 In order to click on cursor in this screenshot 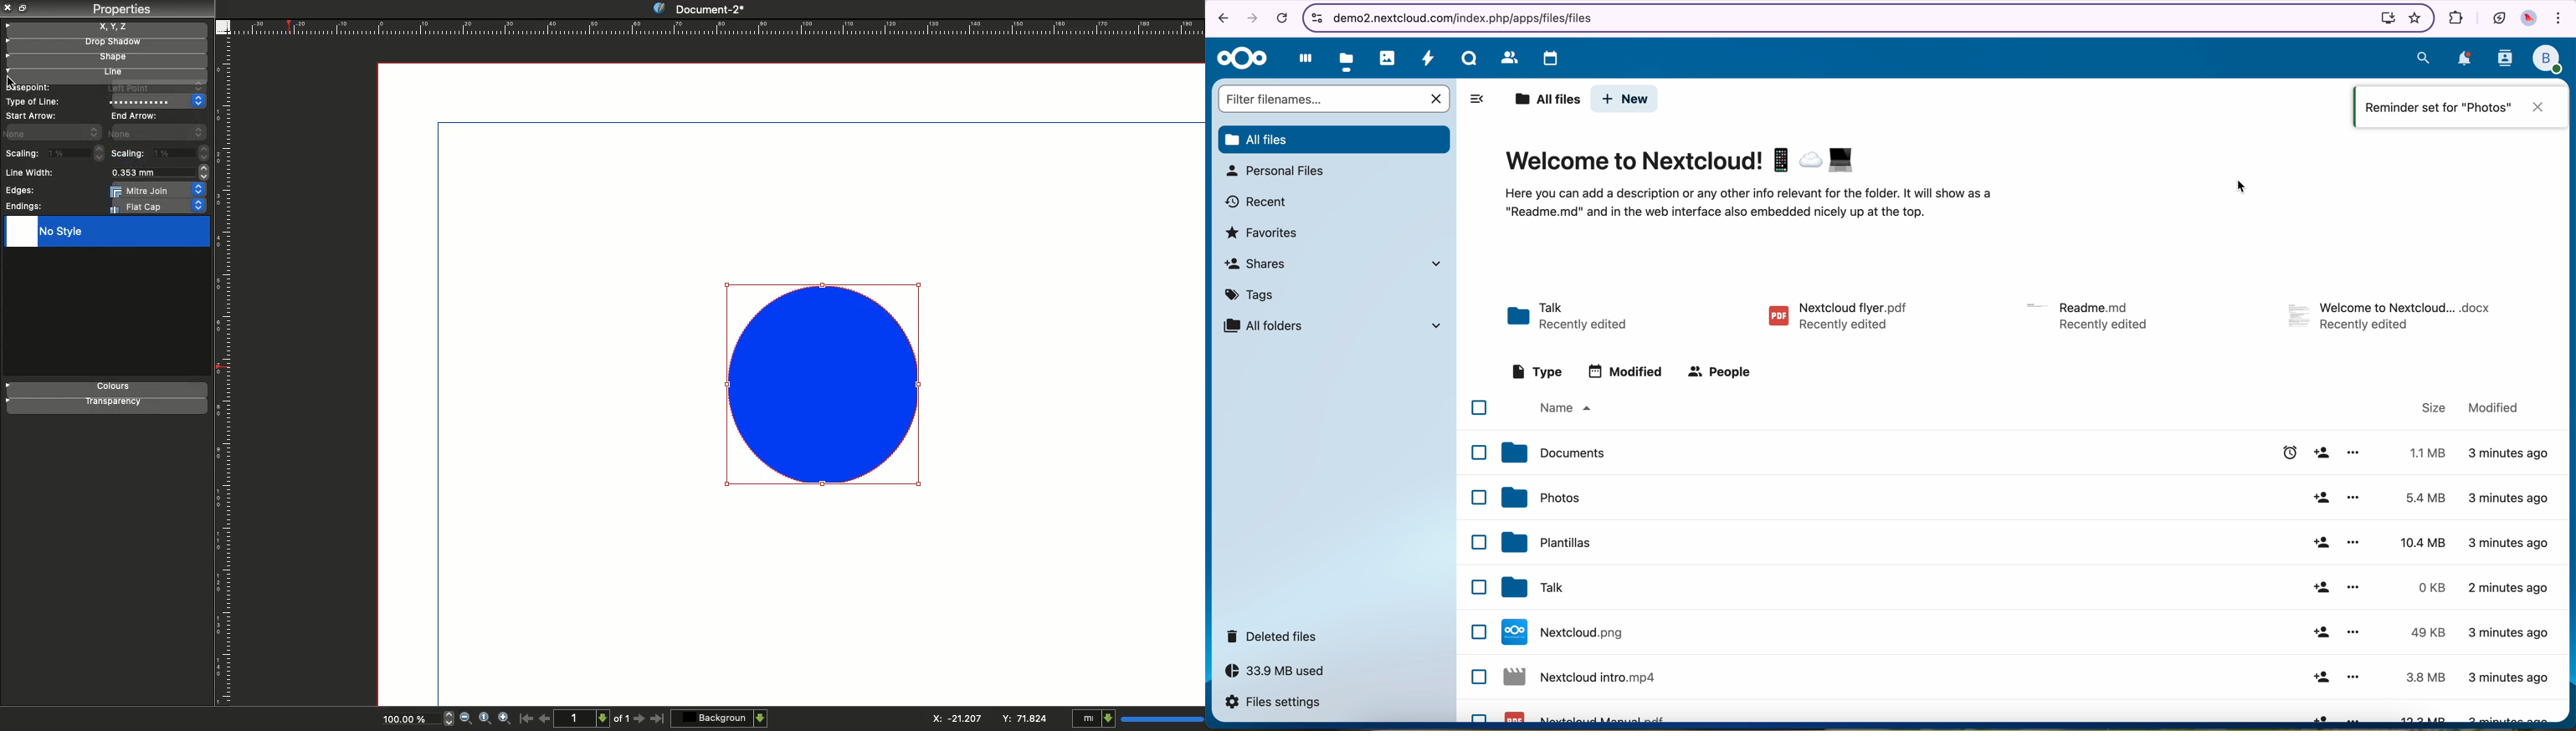, I will do `click(2356, 507)`.